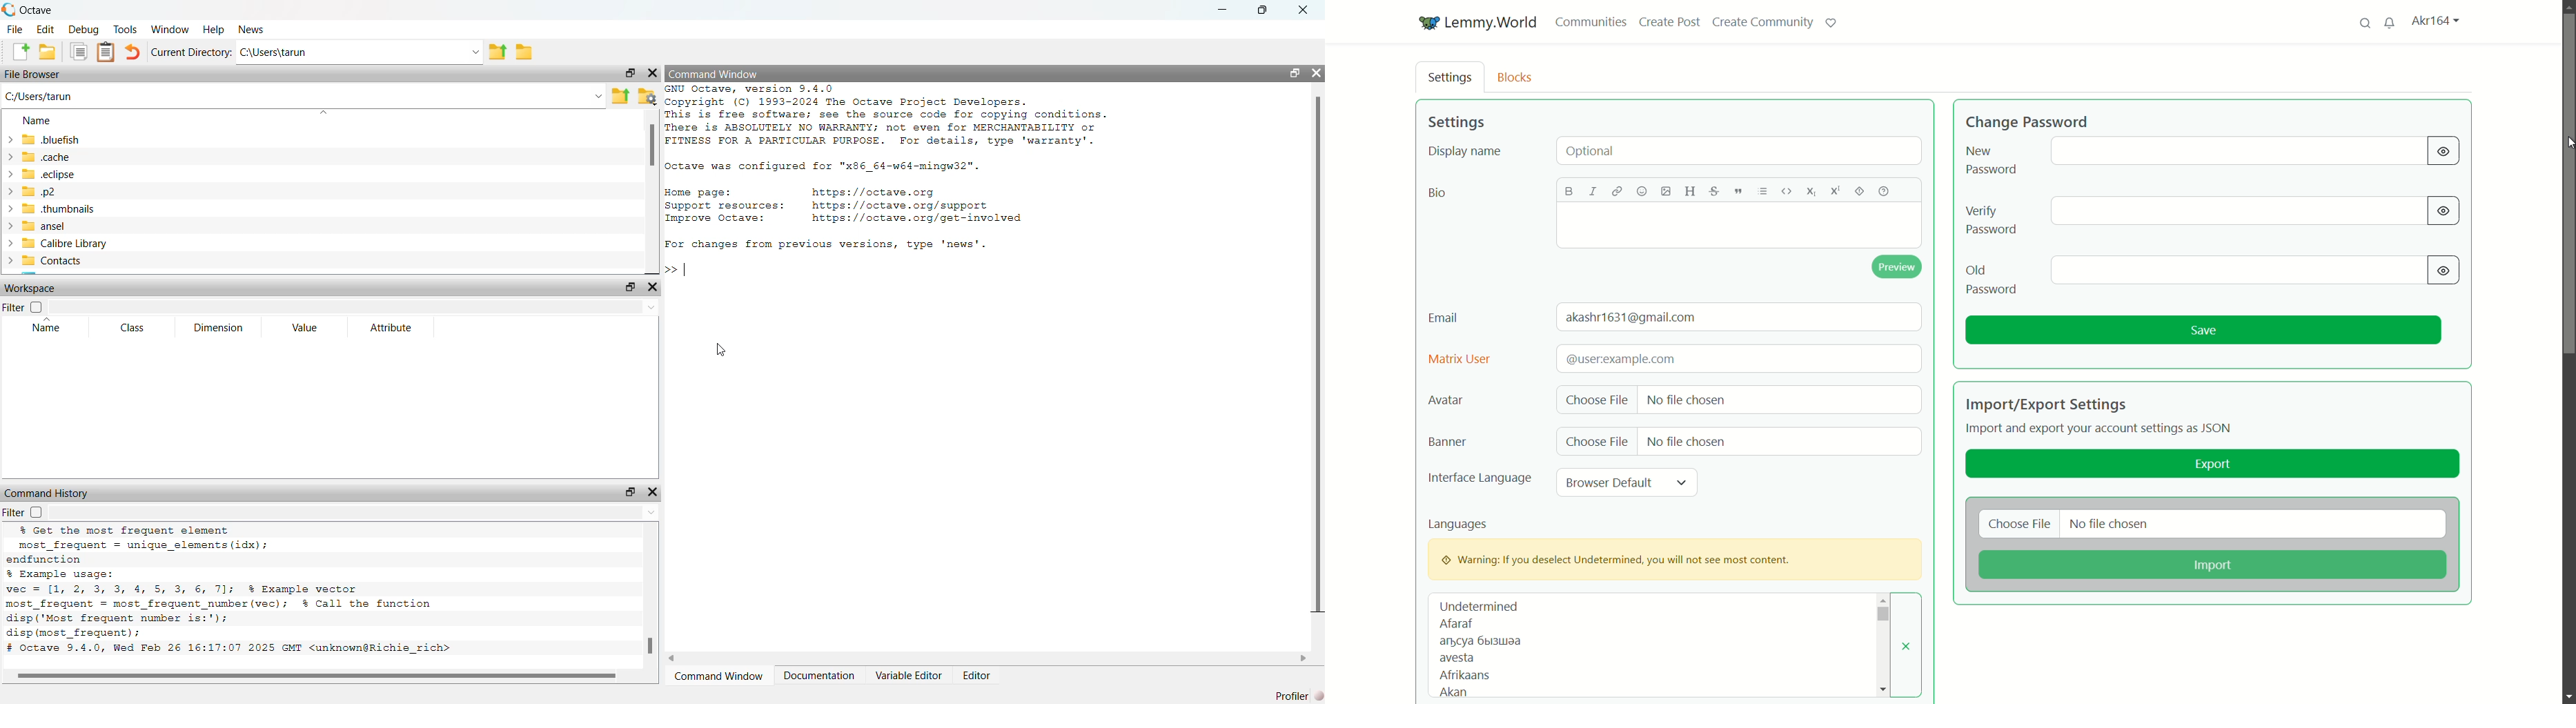 Image resolution: width=2576 pixels, height=728 pixels. What do you see at coordinates (339, 52) in the screenshot?
I see `C:\Users\tarun` at bounding box center [339, 52].